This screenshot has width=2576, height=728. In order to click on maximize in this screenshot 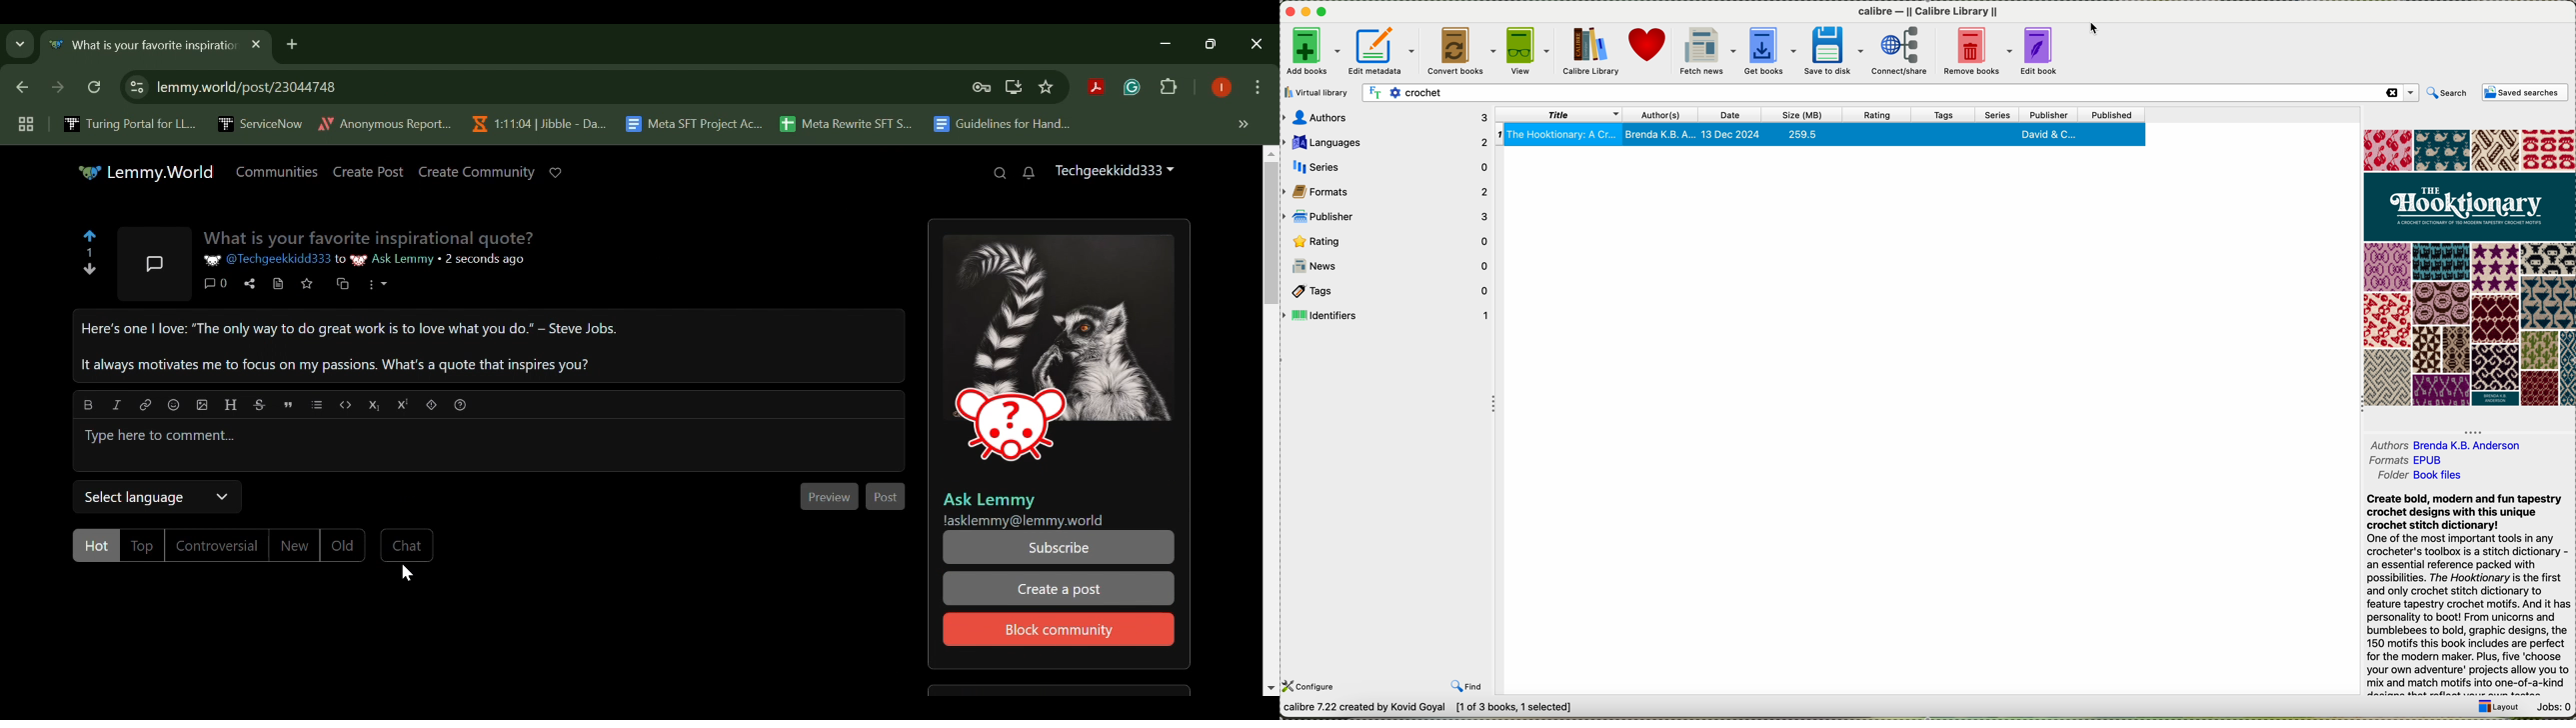, I will do `click(1322, 12)`.